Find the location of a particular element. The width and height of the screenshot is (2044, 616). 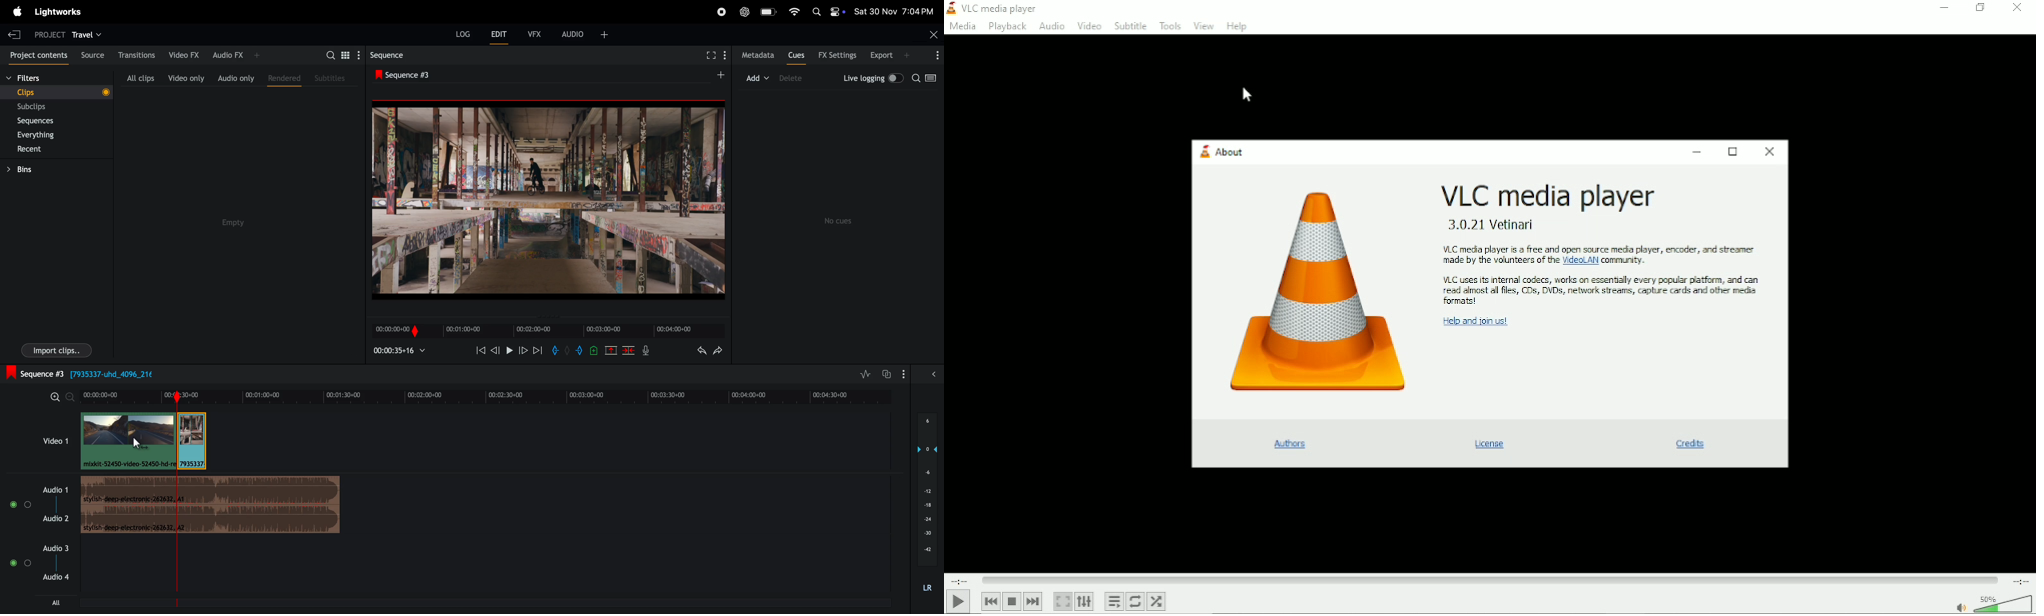

live logging is located at coordinates (872, 78).